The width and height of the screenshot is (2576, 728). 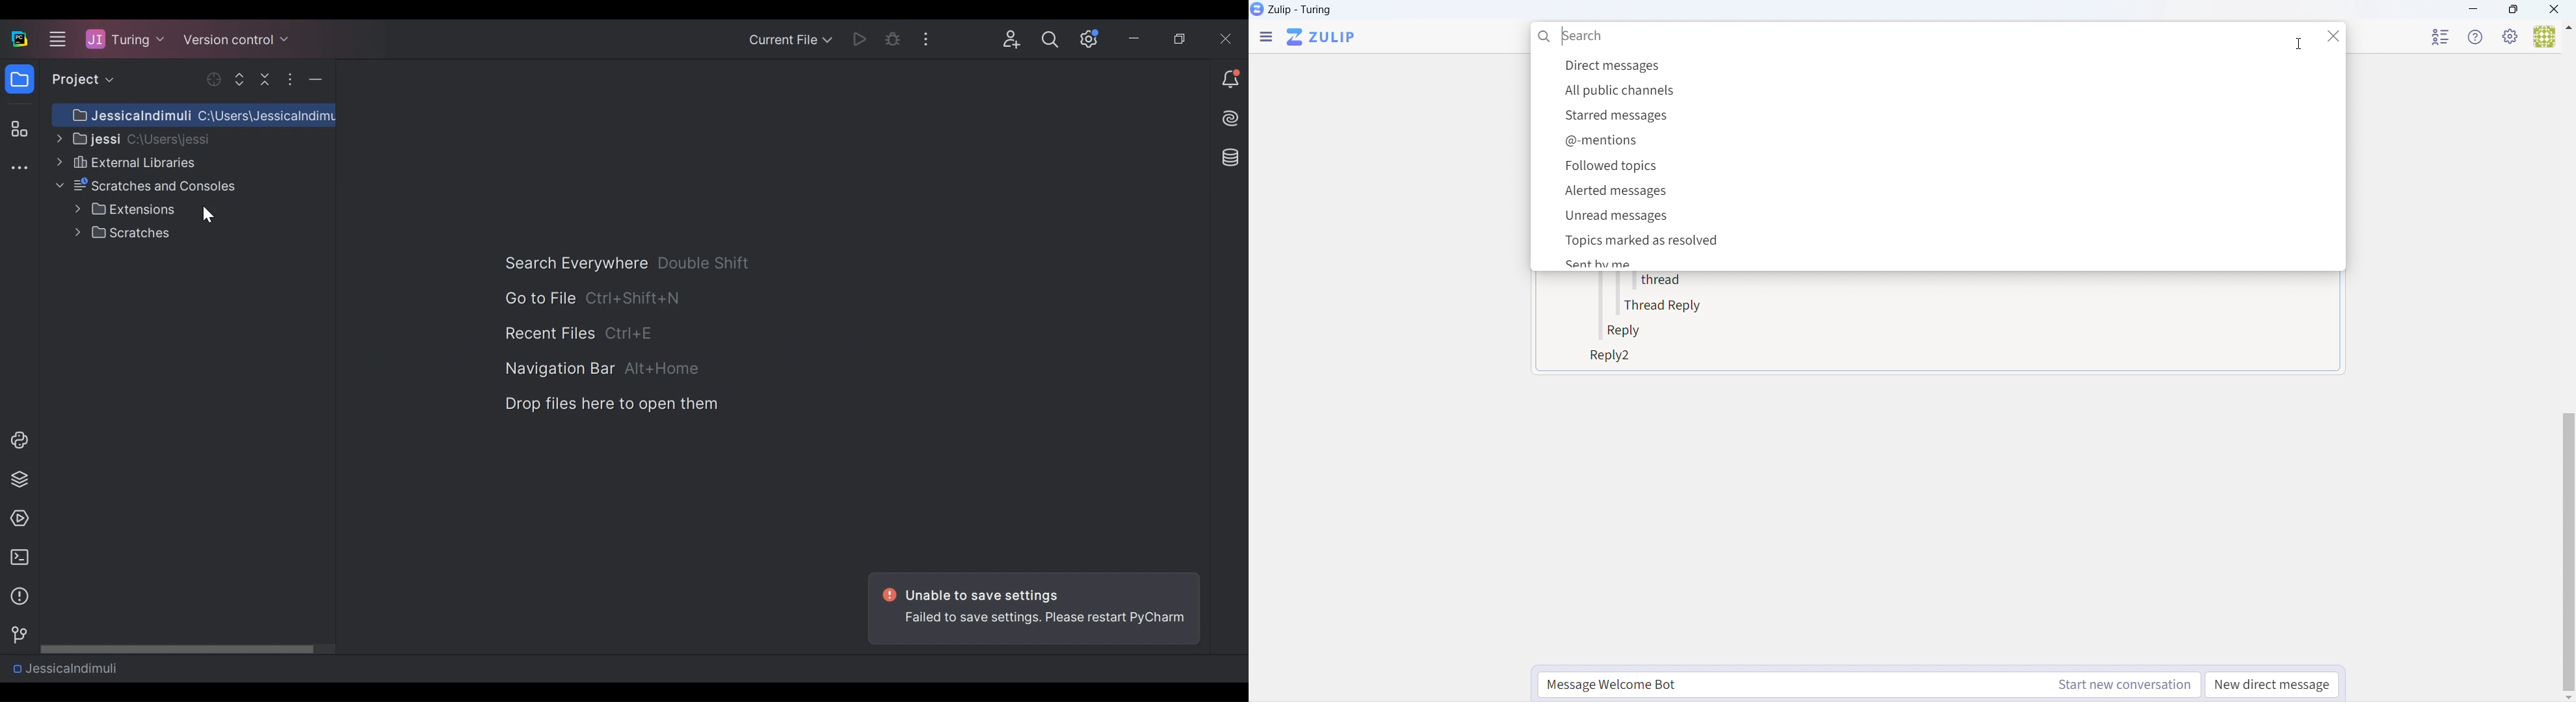 I want to click on Reply, so click(x=1628, y=332).